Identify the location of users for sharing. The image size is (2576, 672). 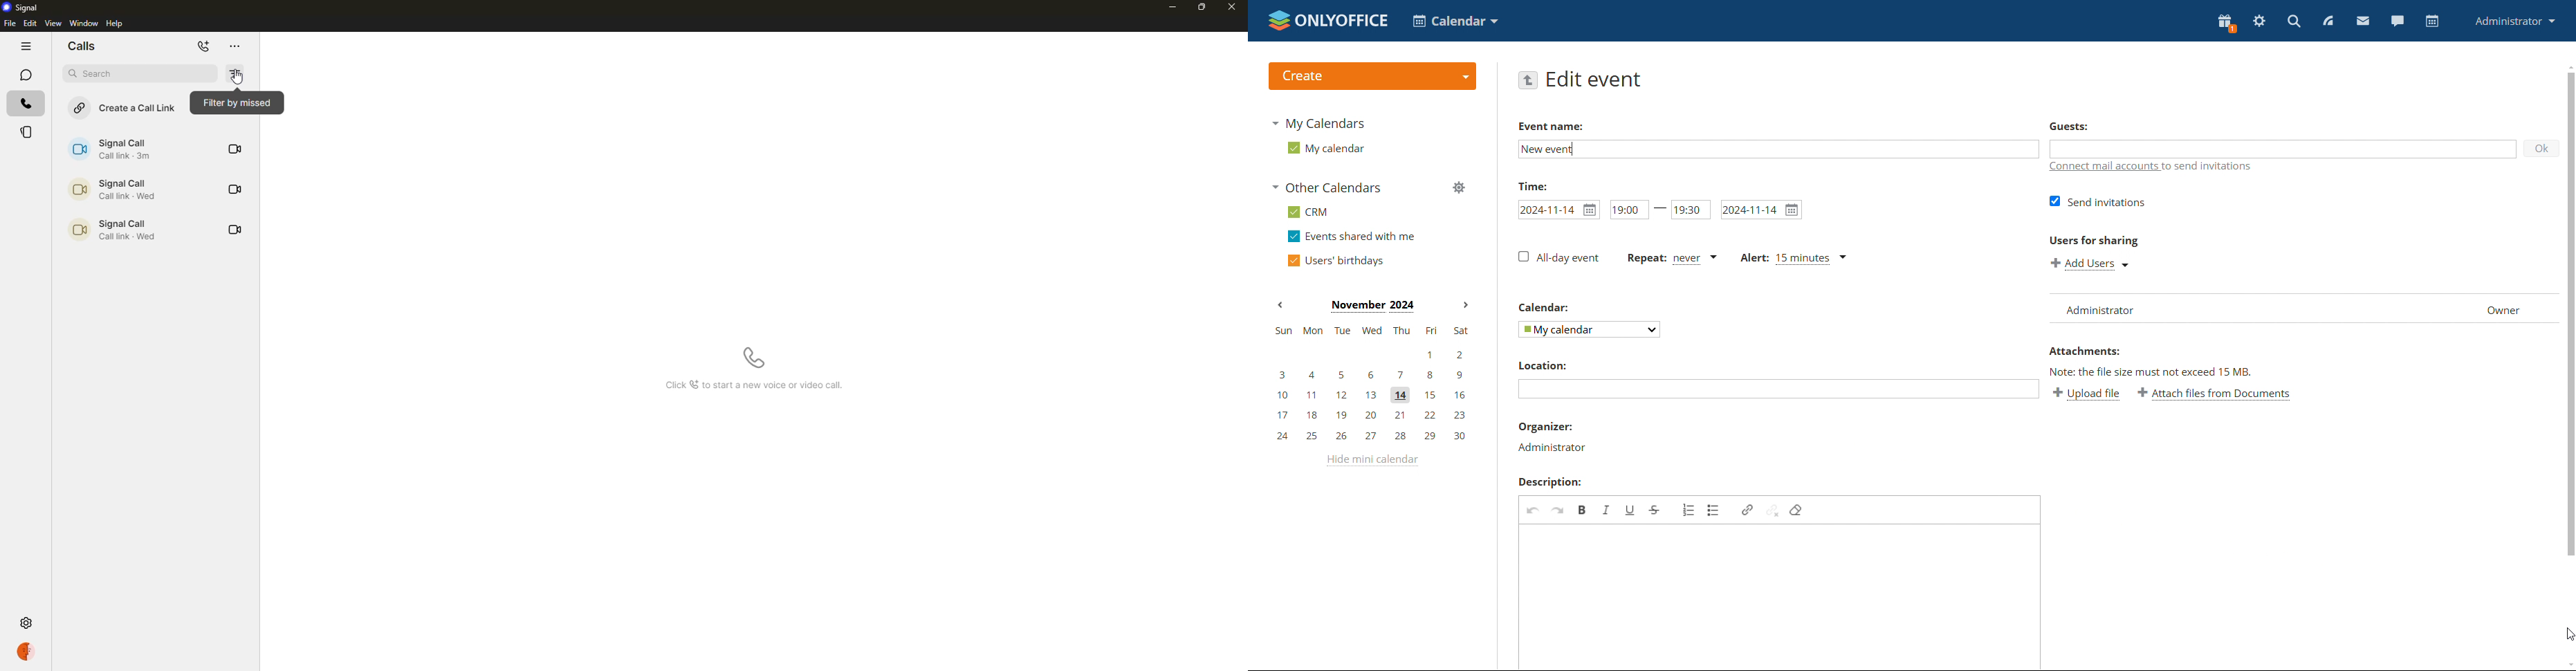
(2097, 243).